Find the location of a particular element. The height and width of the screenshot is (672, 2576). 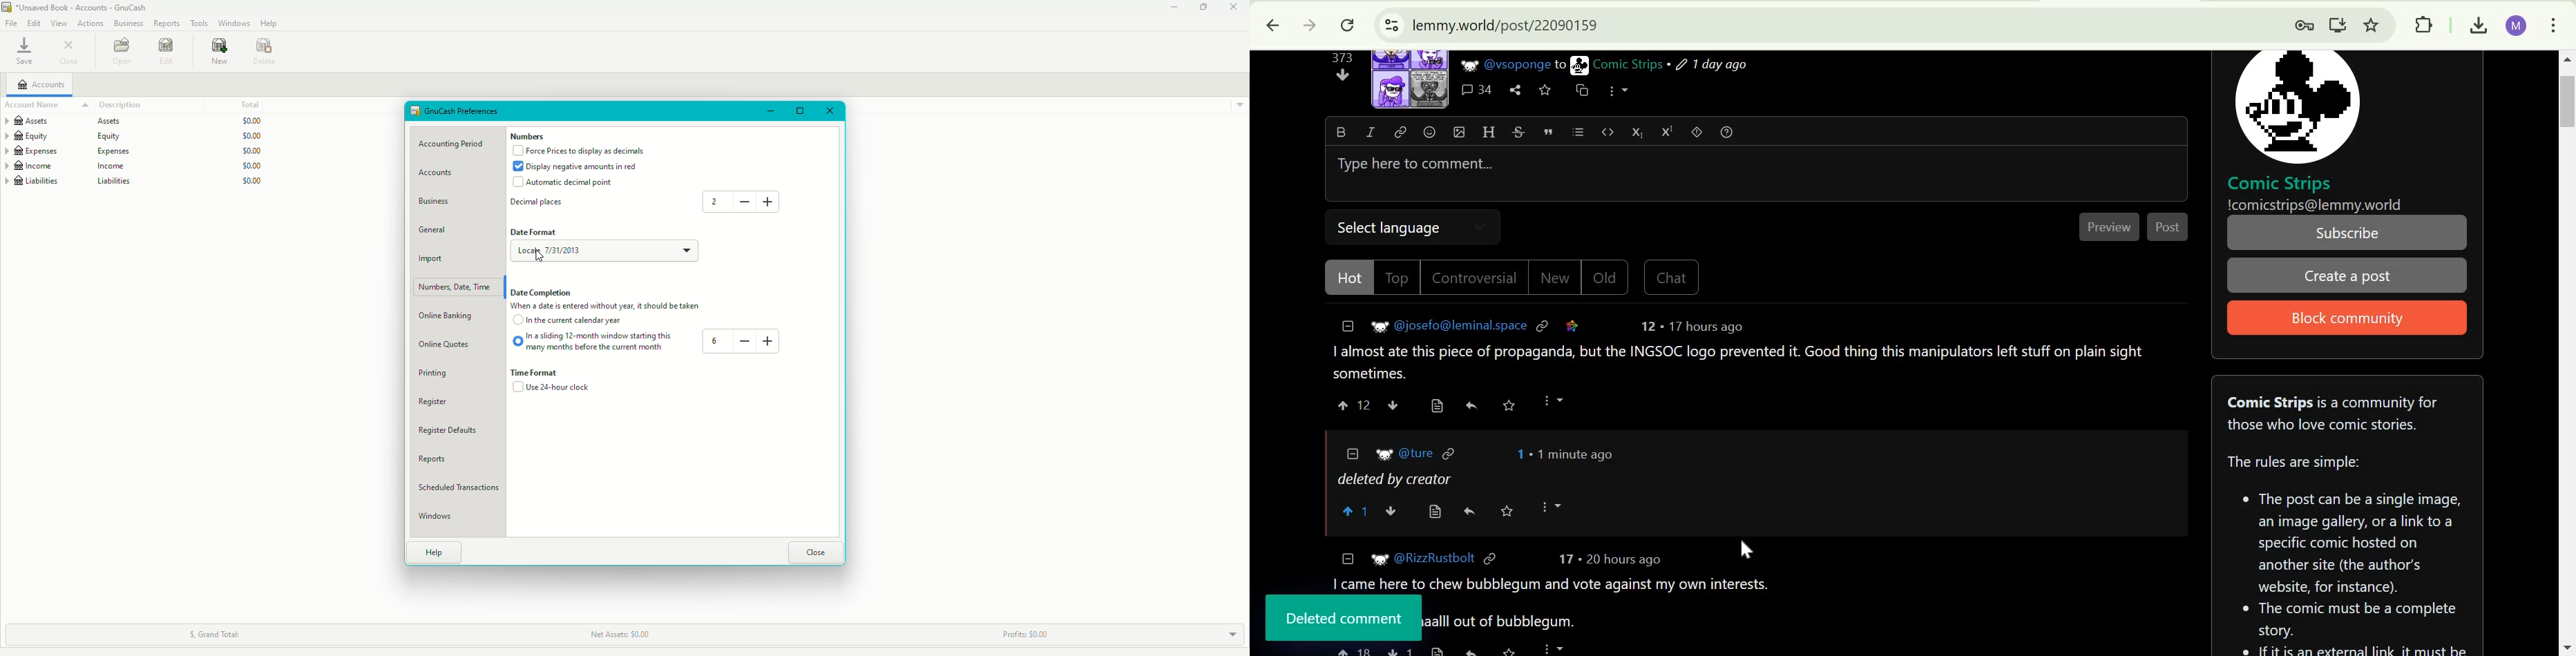

Sliding 12-month window is located at coordinates (595, 342).